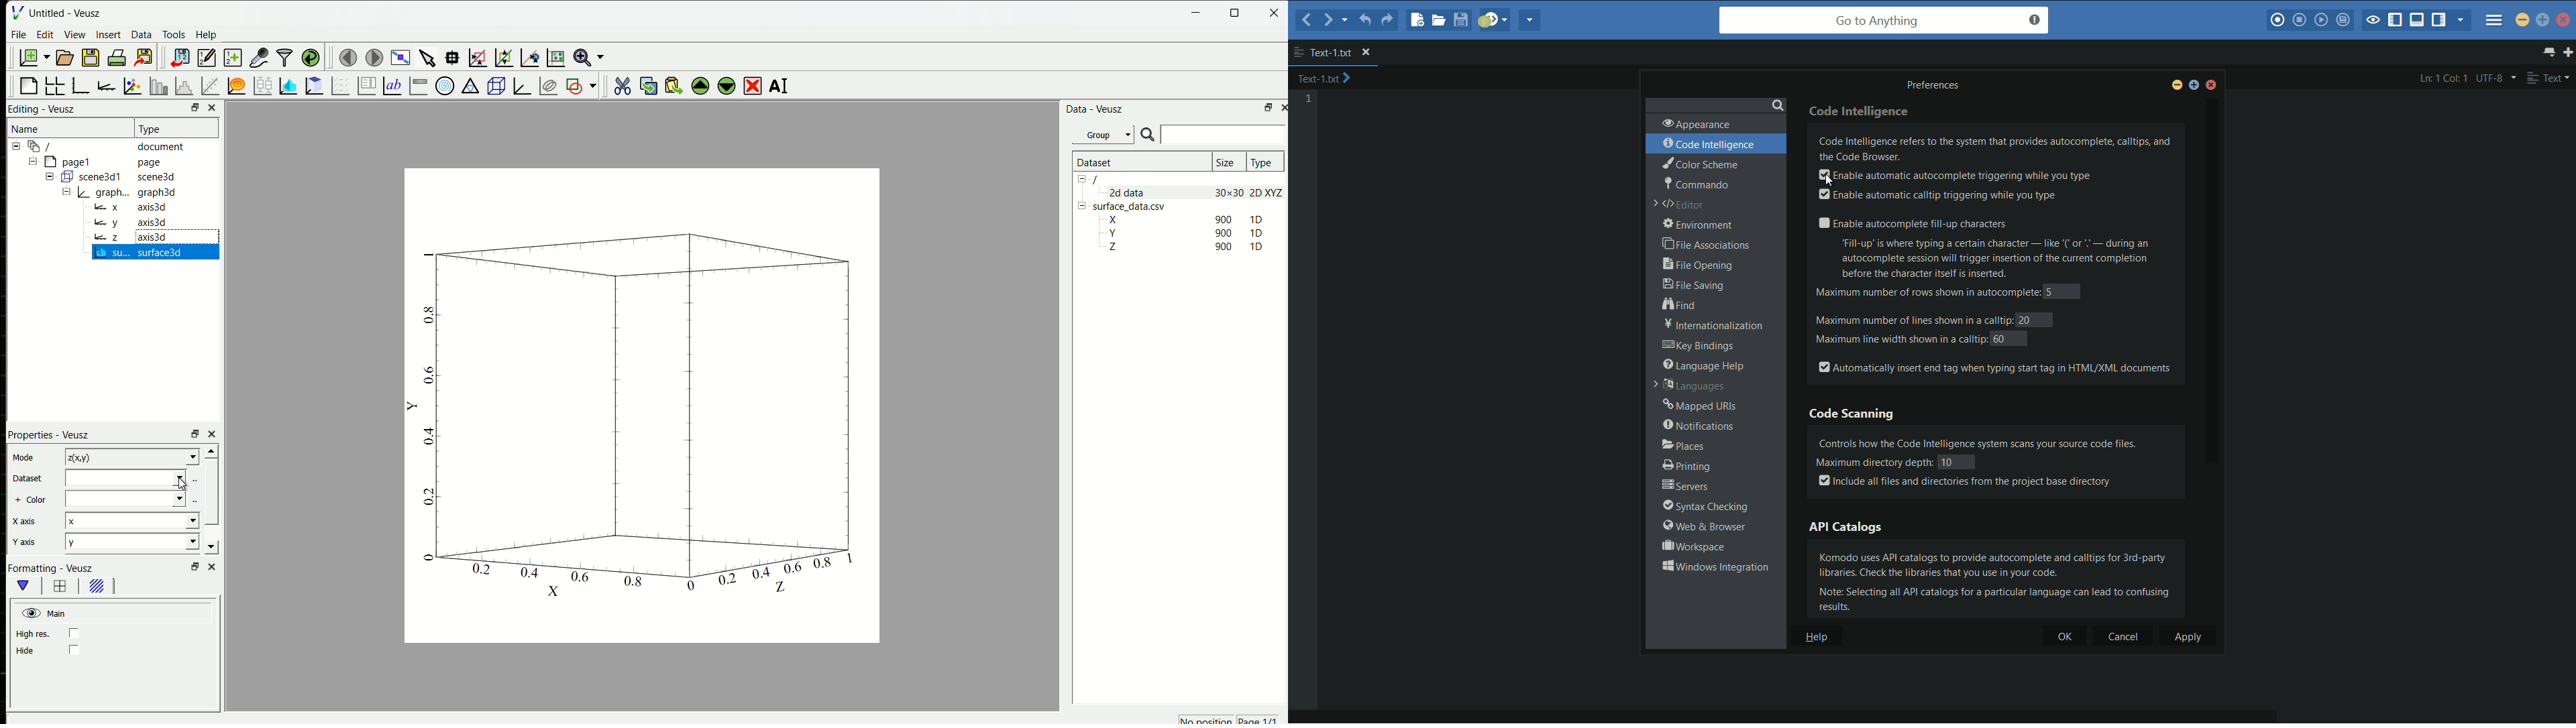 Image resolution: width=2576 pixels, height=728 pixels. I want to click on close, so click(213, 566).